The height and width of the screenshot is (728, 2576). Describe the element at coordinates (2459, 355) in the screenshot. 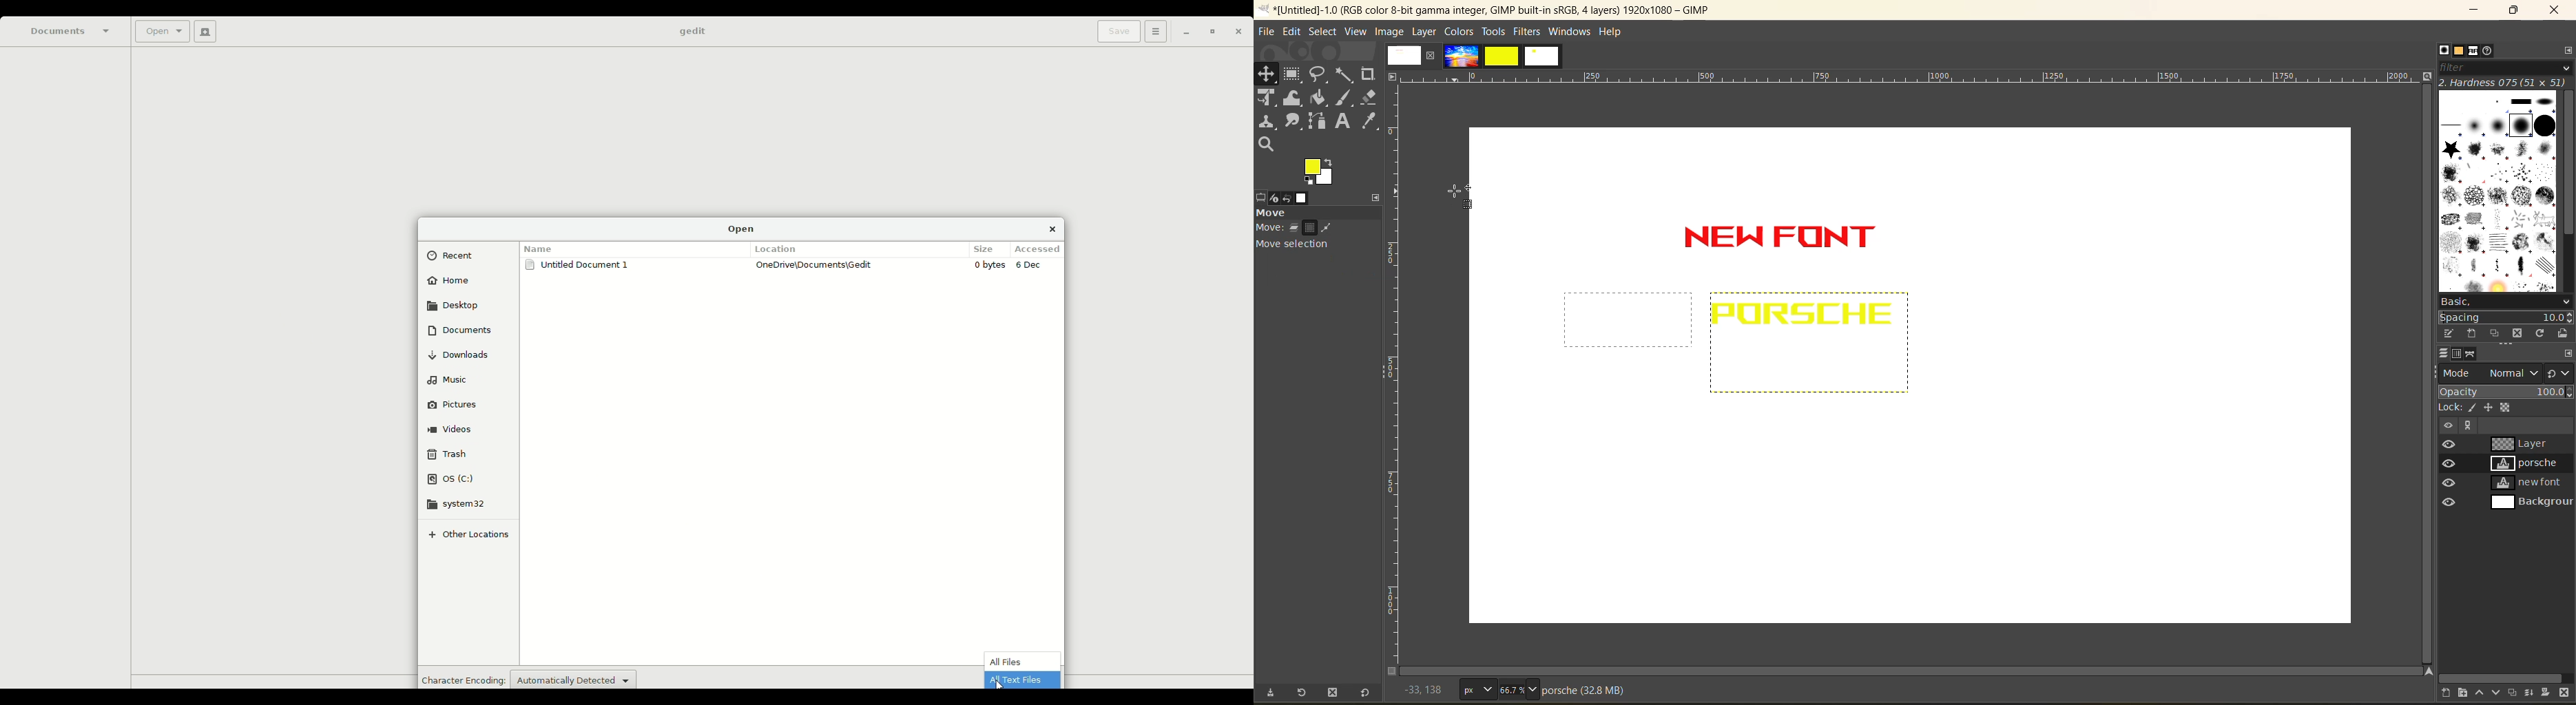

I see `channels` at that location.